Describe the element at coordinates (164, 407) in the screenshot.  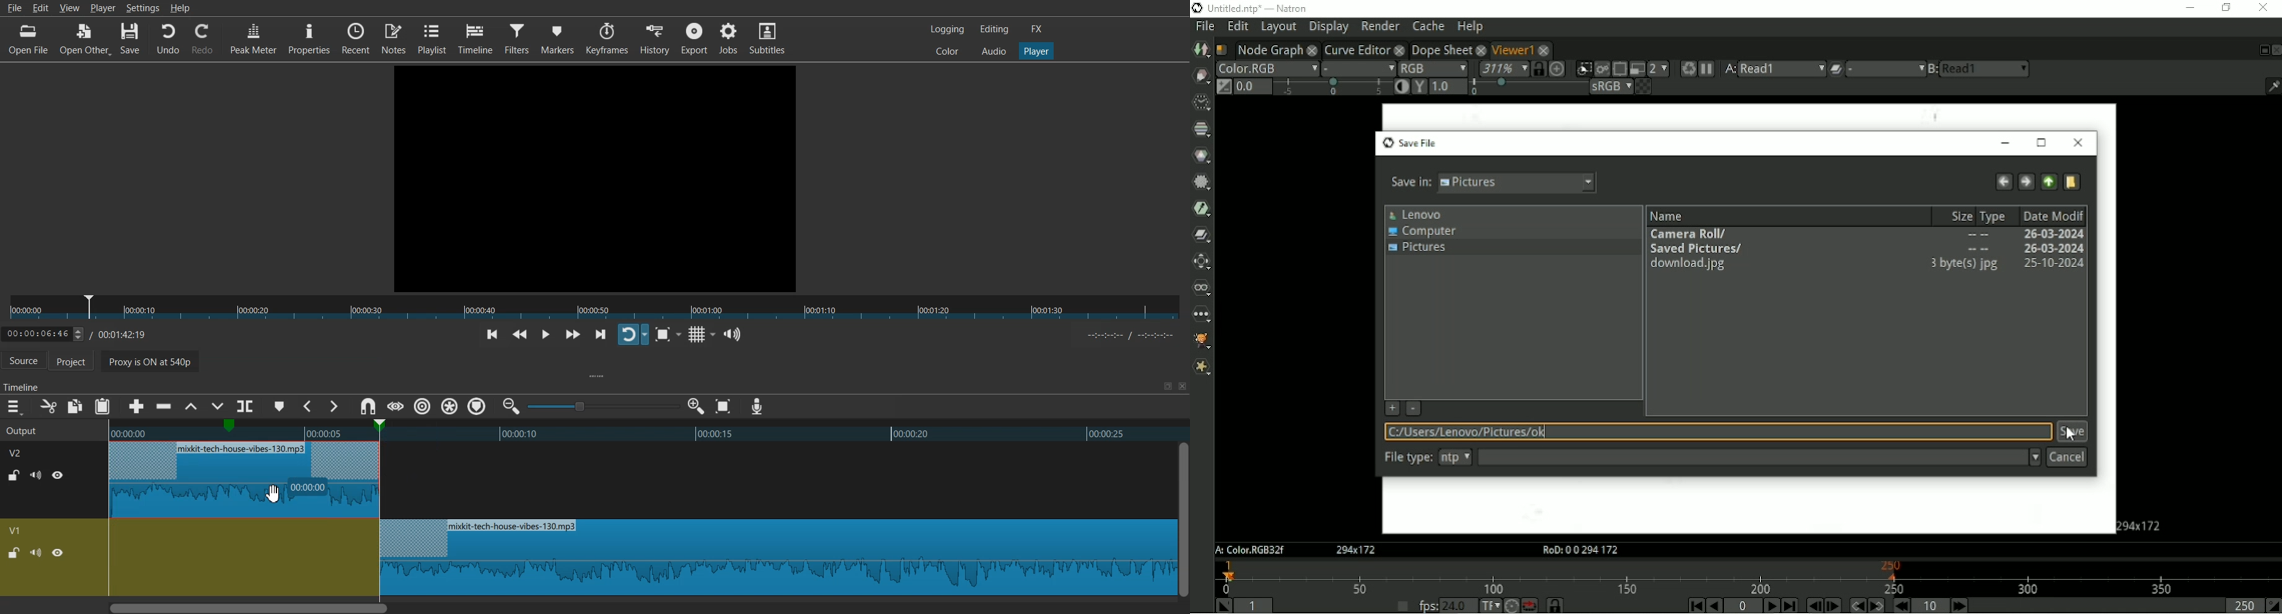
I see `Ripple delete` at that location.